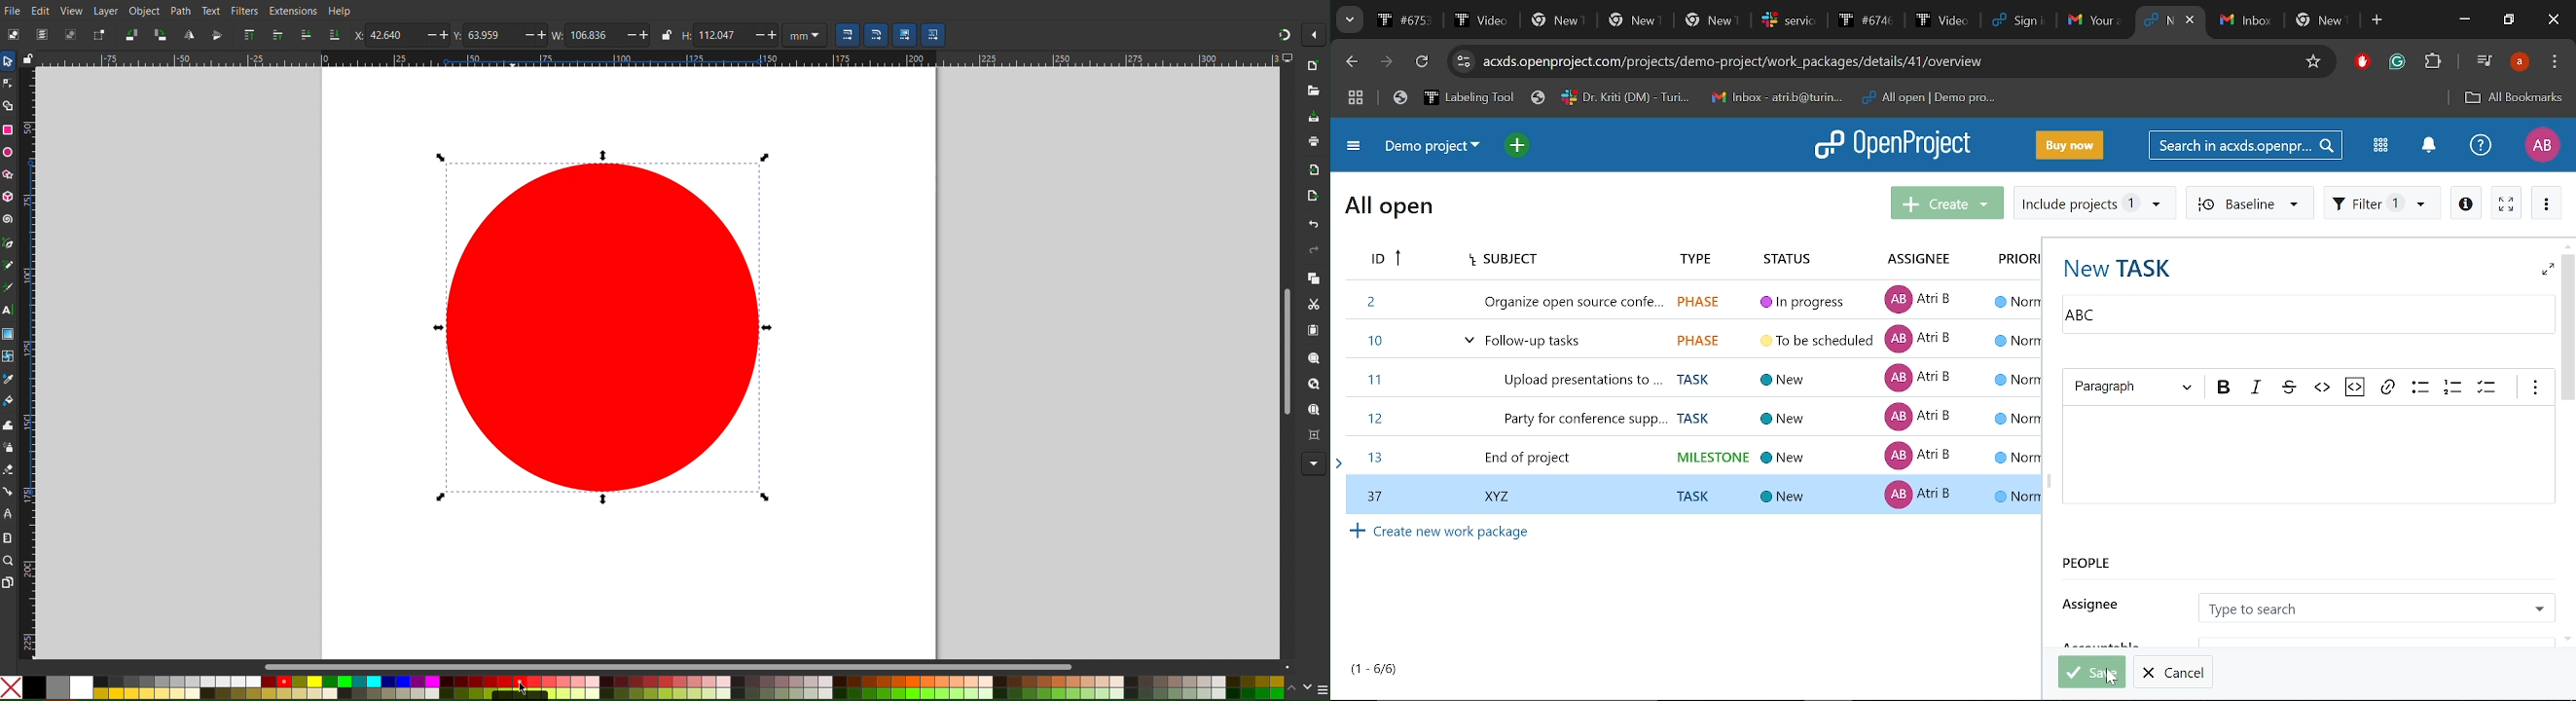  What do you see at coordinates (2070, 144) in the screenshot?
I see `Buy now` at bounding box center [2070, 144].